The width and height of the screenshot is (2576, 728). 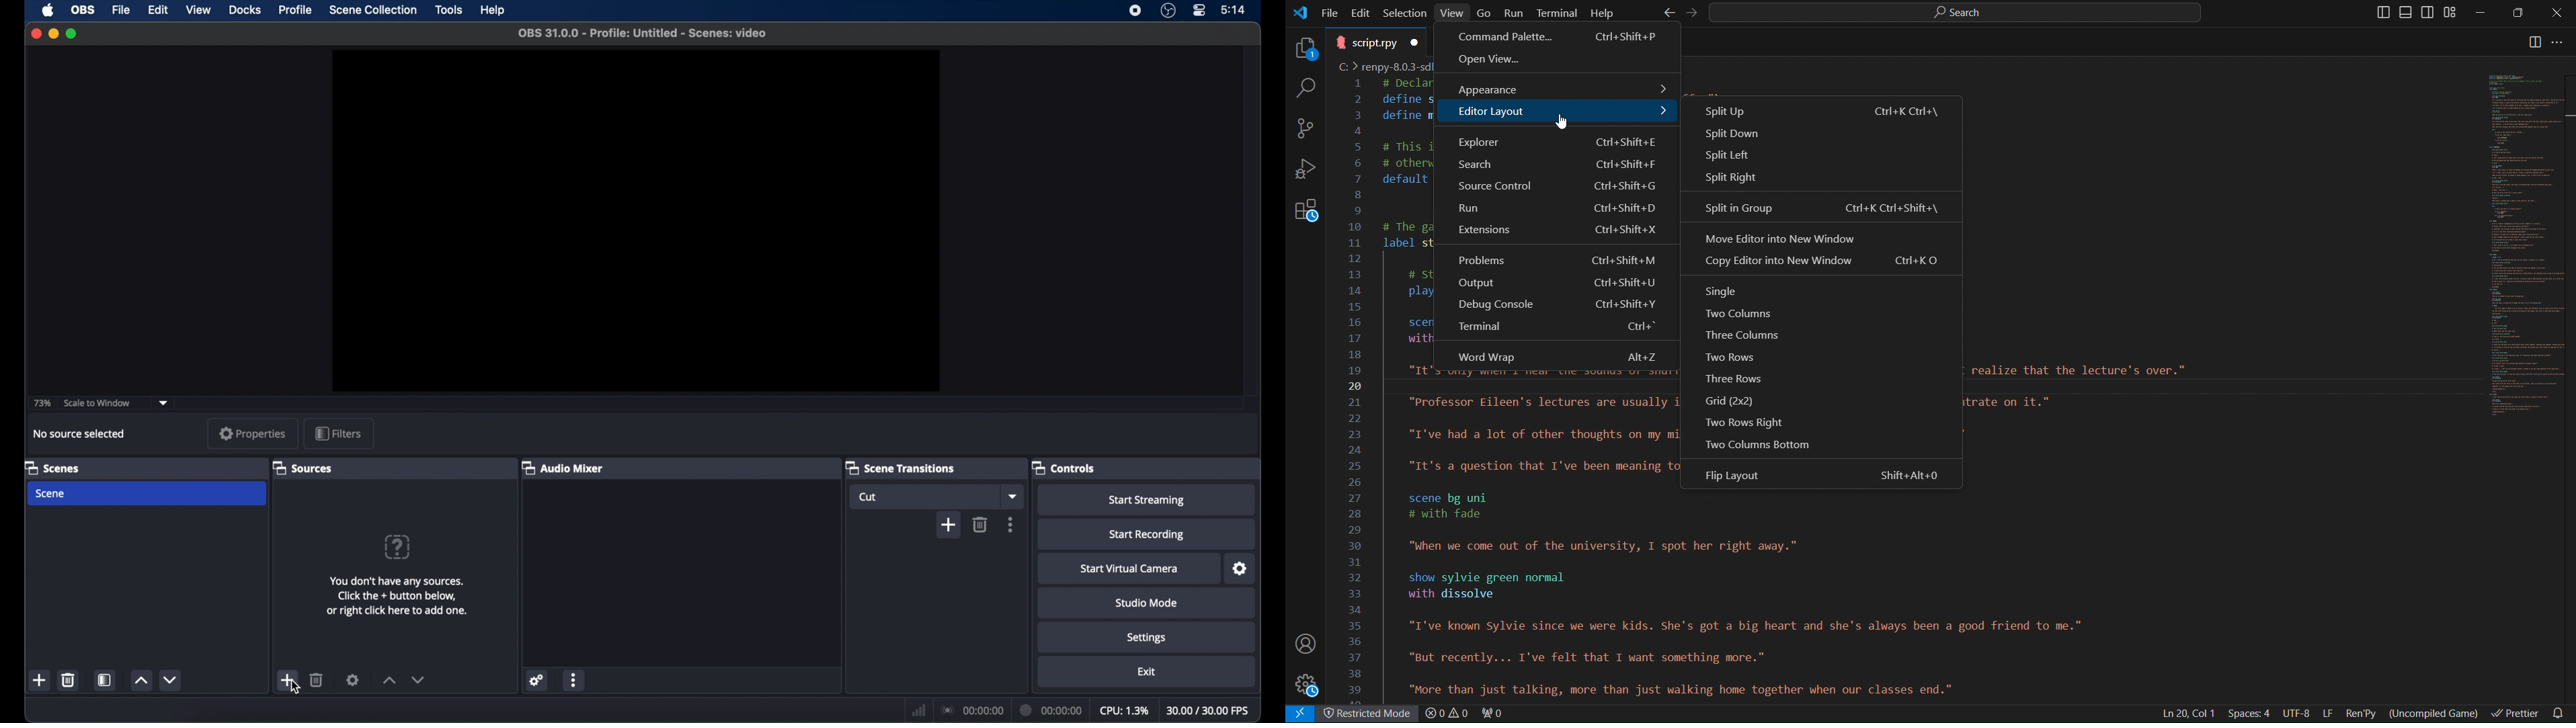 I want to click on profile, so click(x=297, y=10).